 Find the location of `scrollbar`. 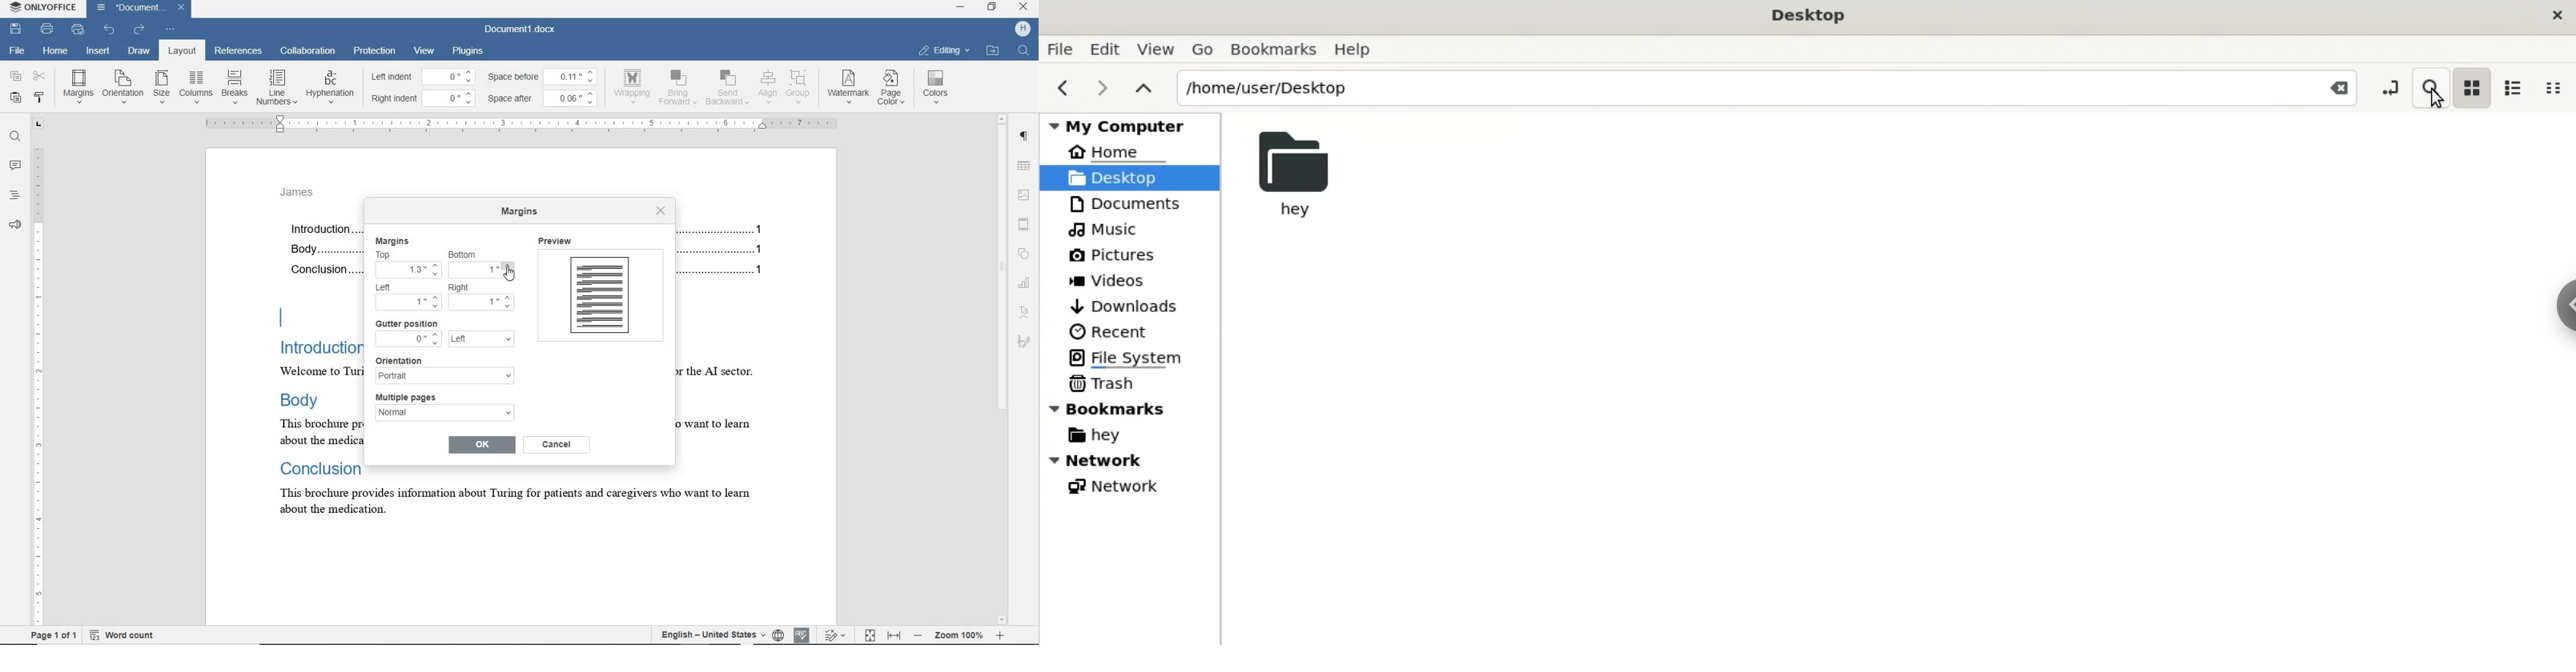

scrollbar is located at coordinates (1002, 369).